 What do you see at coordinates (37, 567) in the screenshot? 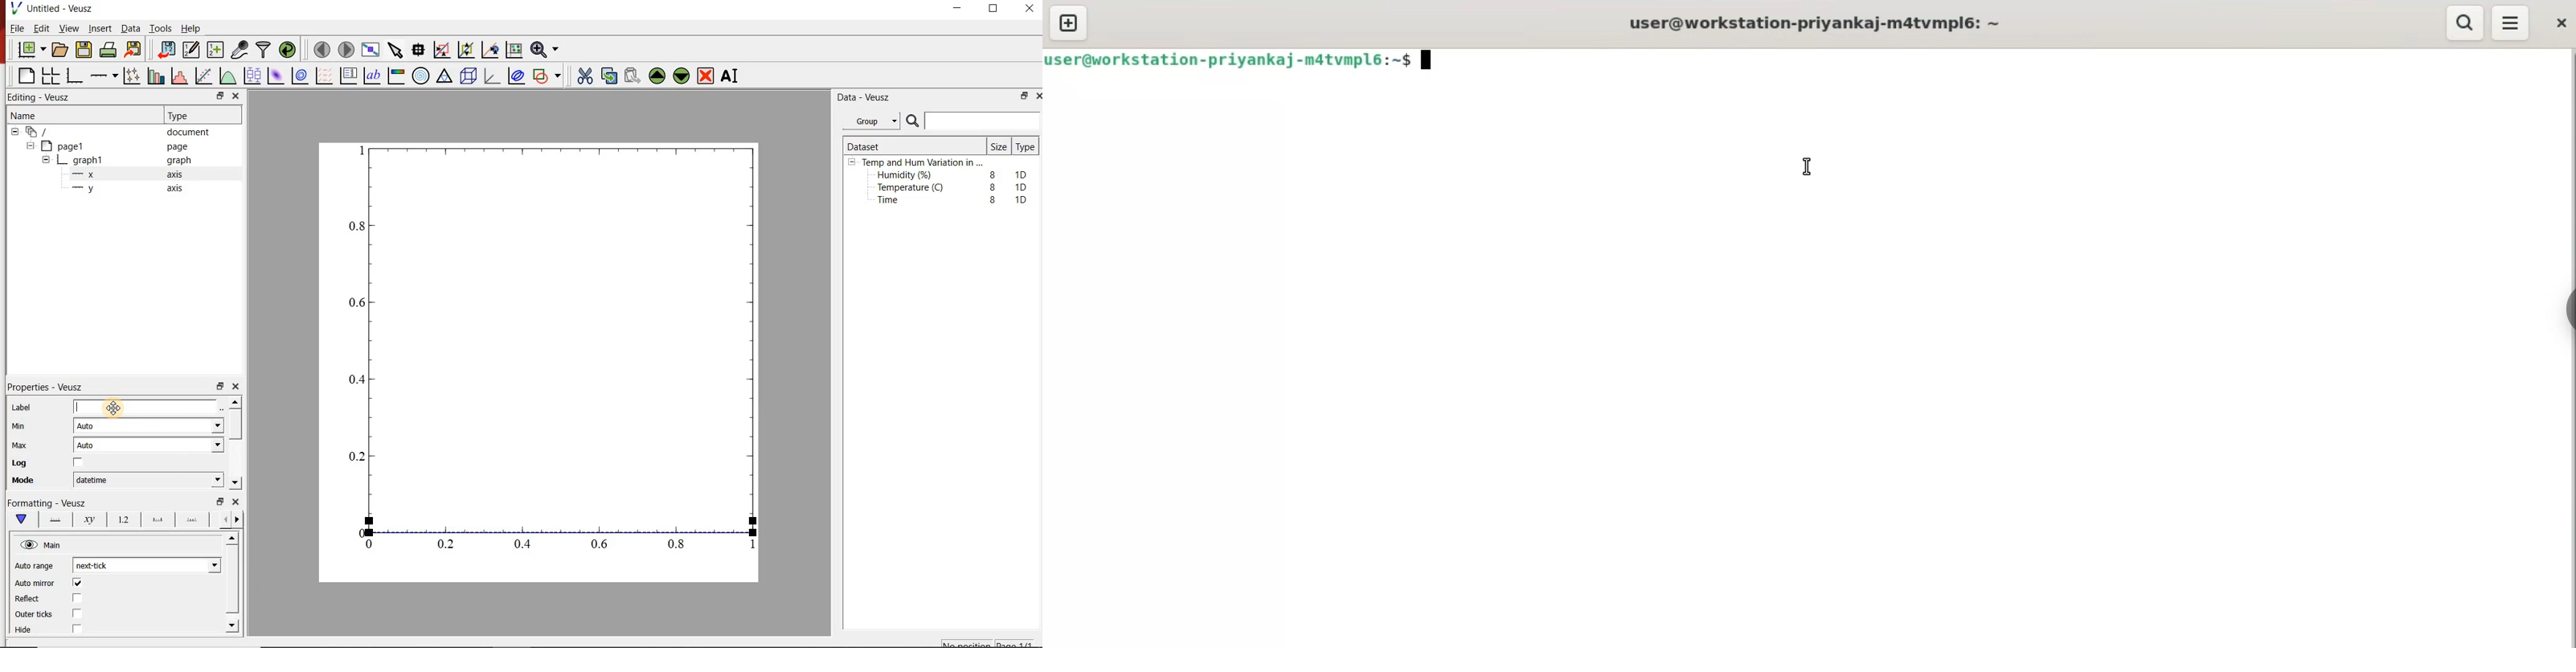
I see `Auto range` at bounding box center [37, 567].